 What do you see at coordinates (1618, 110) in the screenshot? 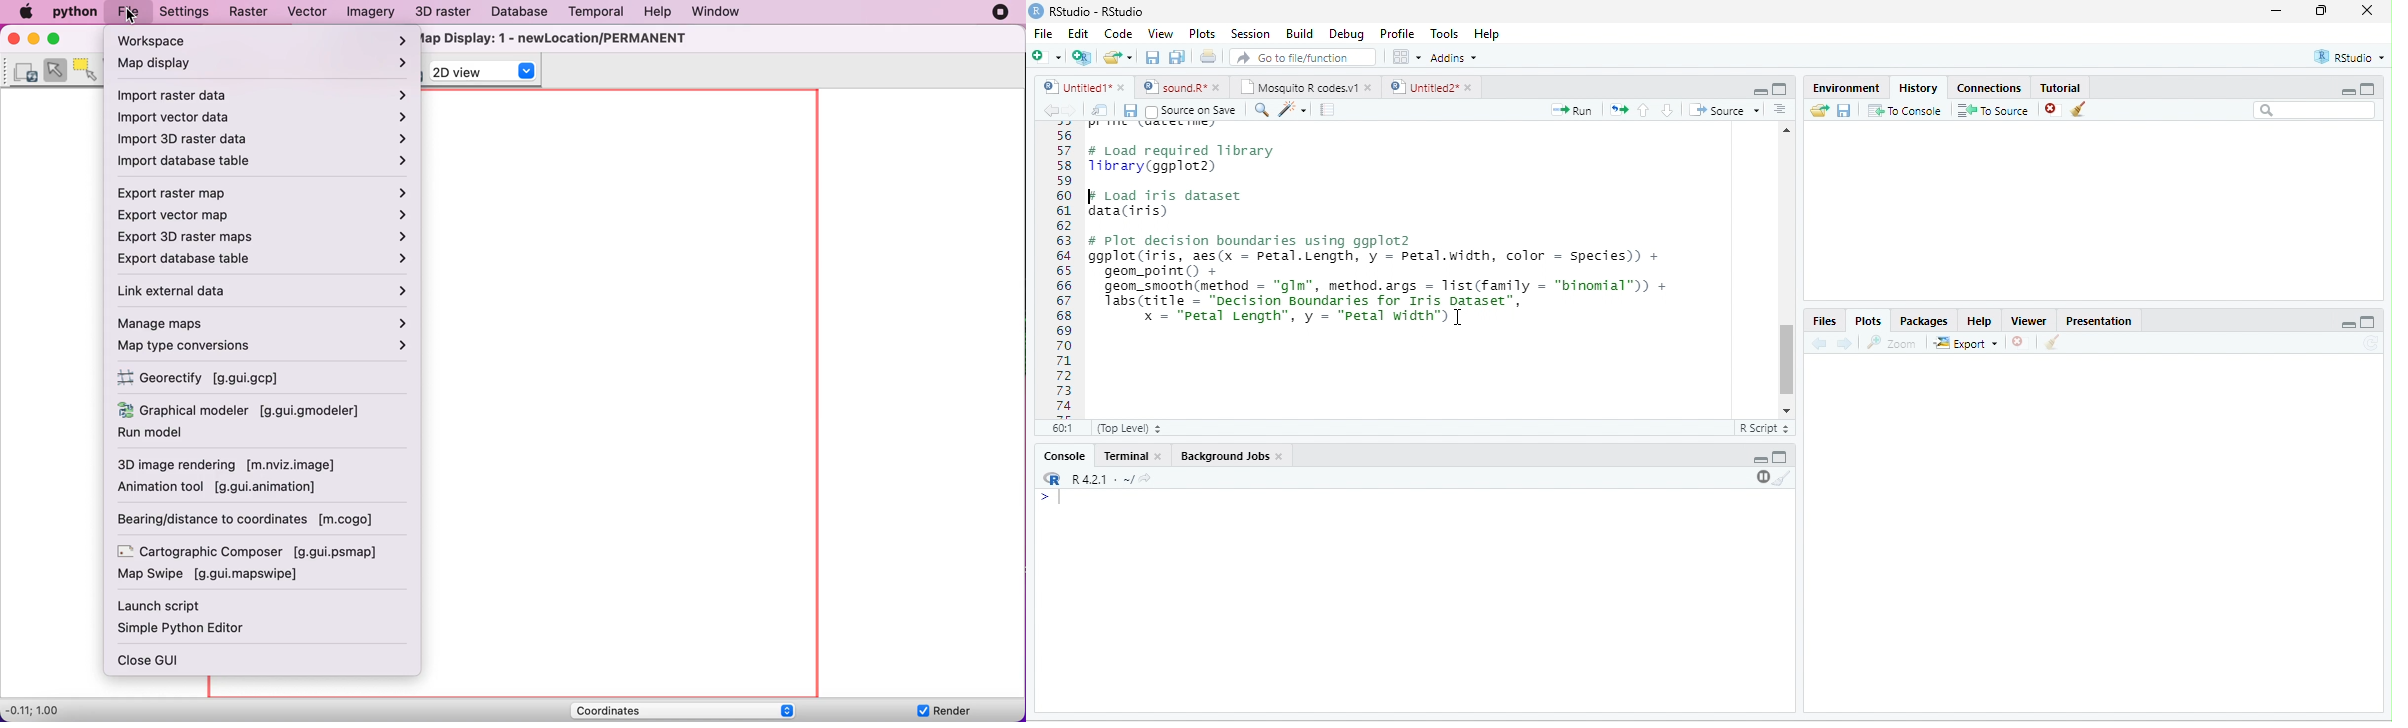
I see `rerun` at bounding box center [1618, 110].